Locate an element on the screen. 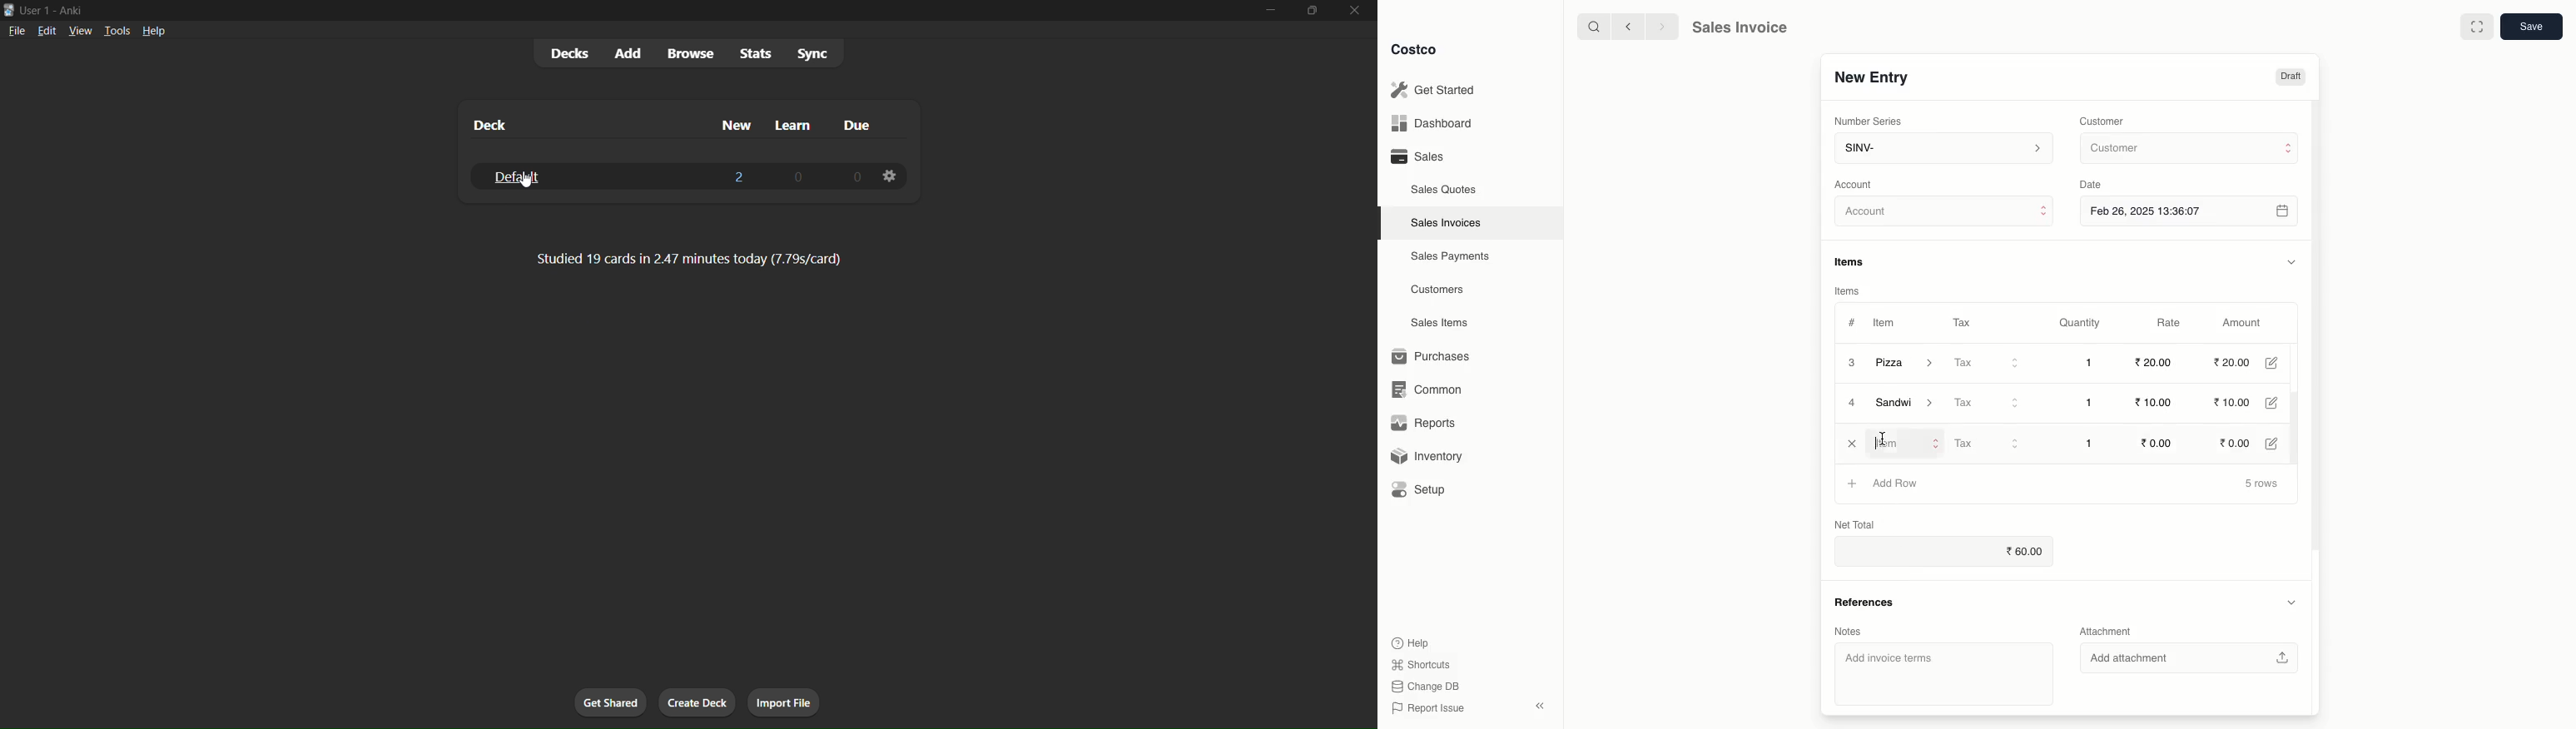 This screenshot has height=756, width=2576. edit is located at coordinates (47, 33).